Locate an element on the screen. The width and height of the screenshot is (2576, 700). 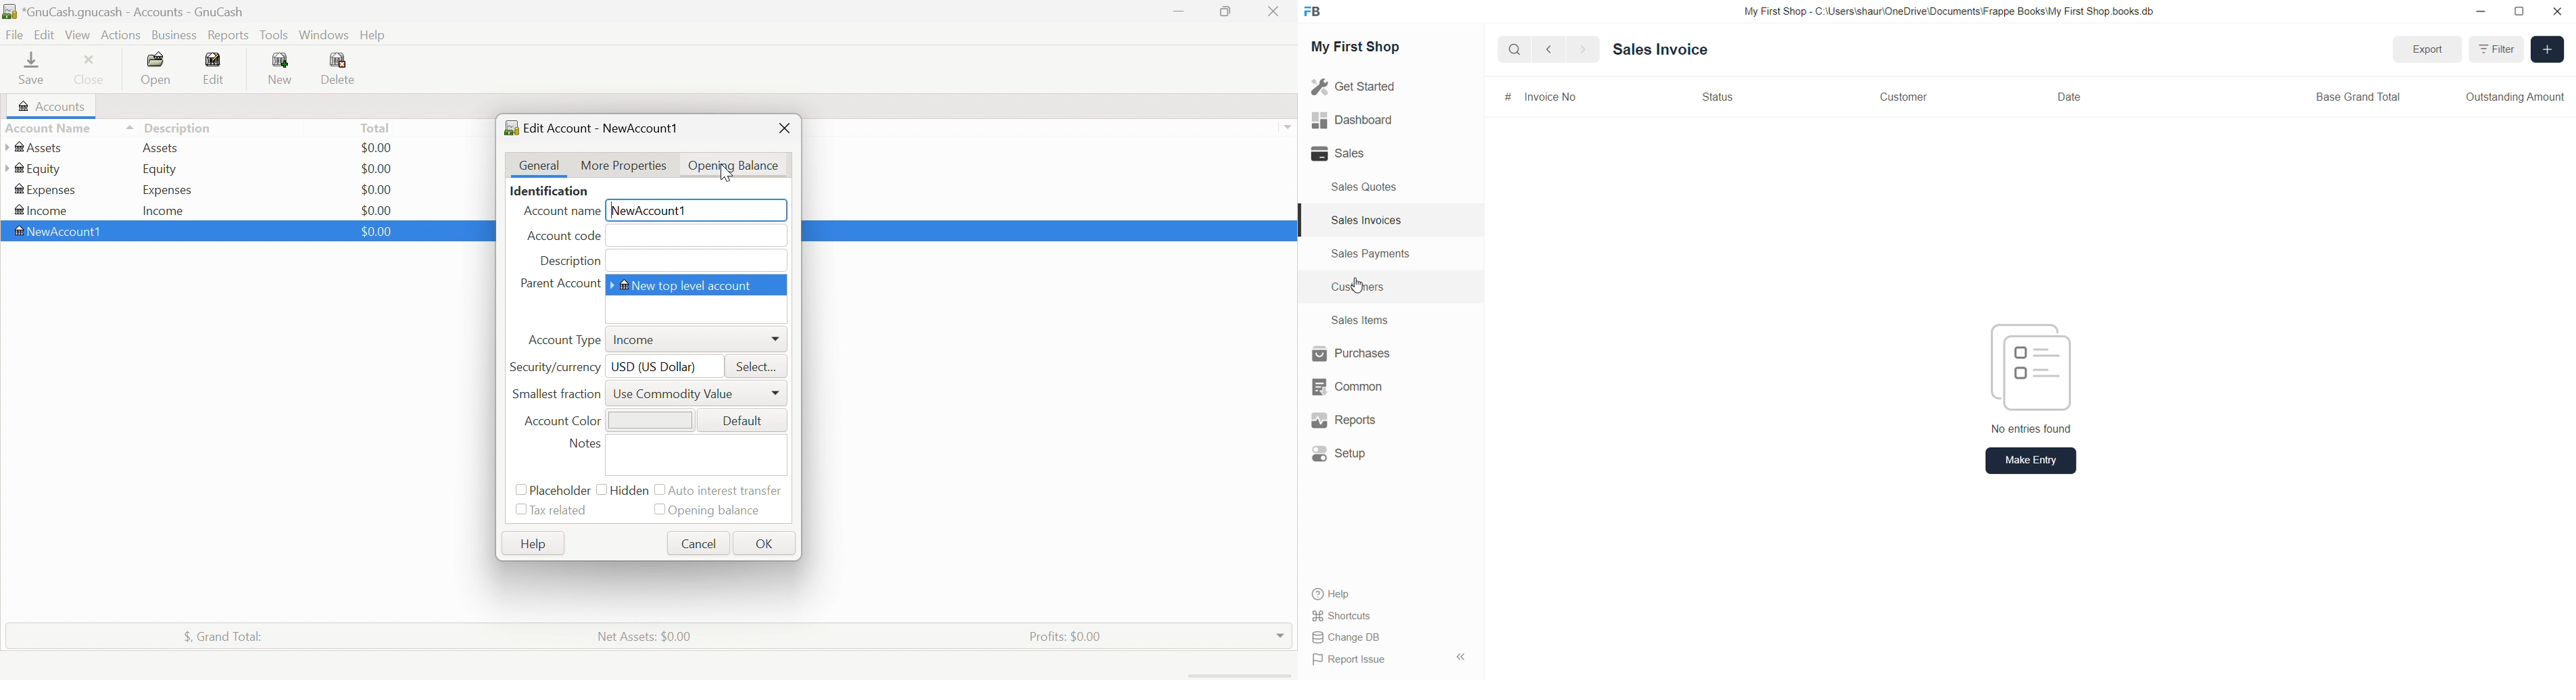
Report Issue is located at coordinates (1350, 659).